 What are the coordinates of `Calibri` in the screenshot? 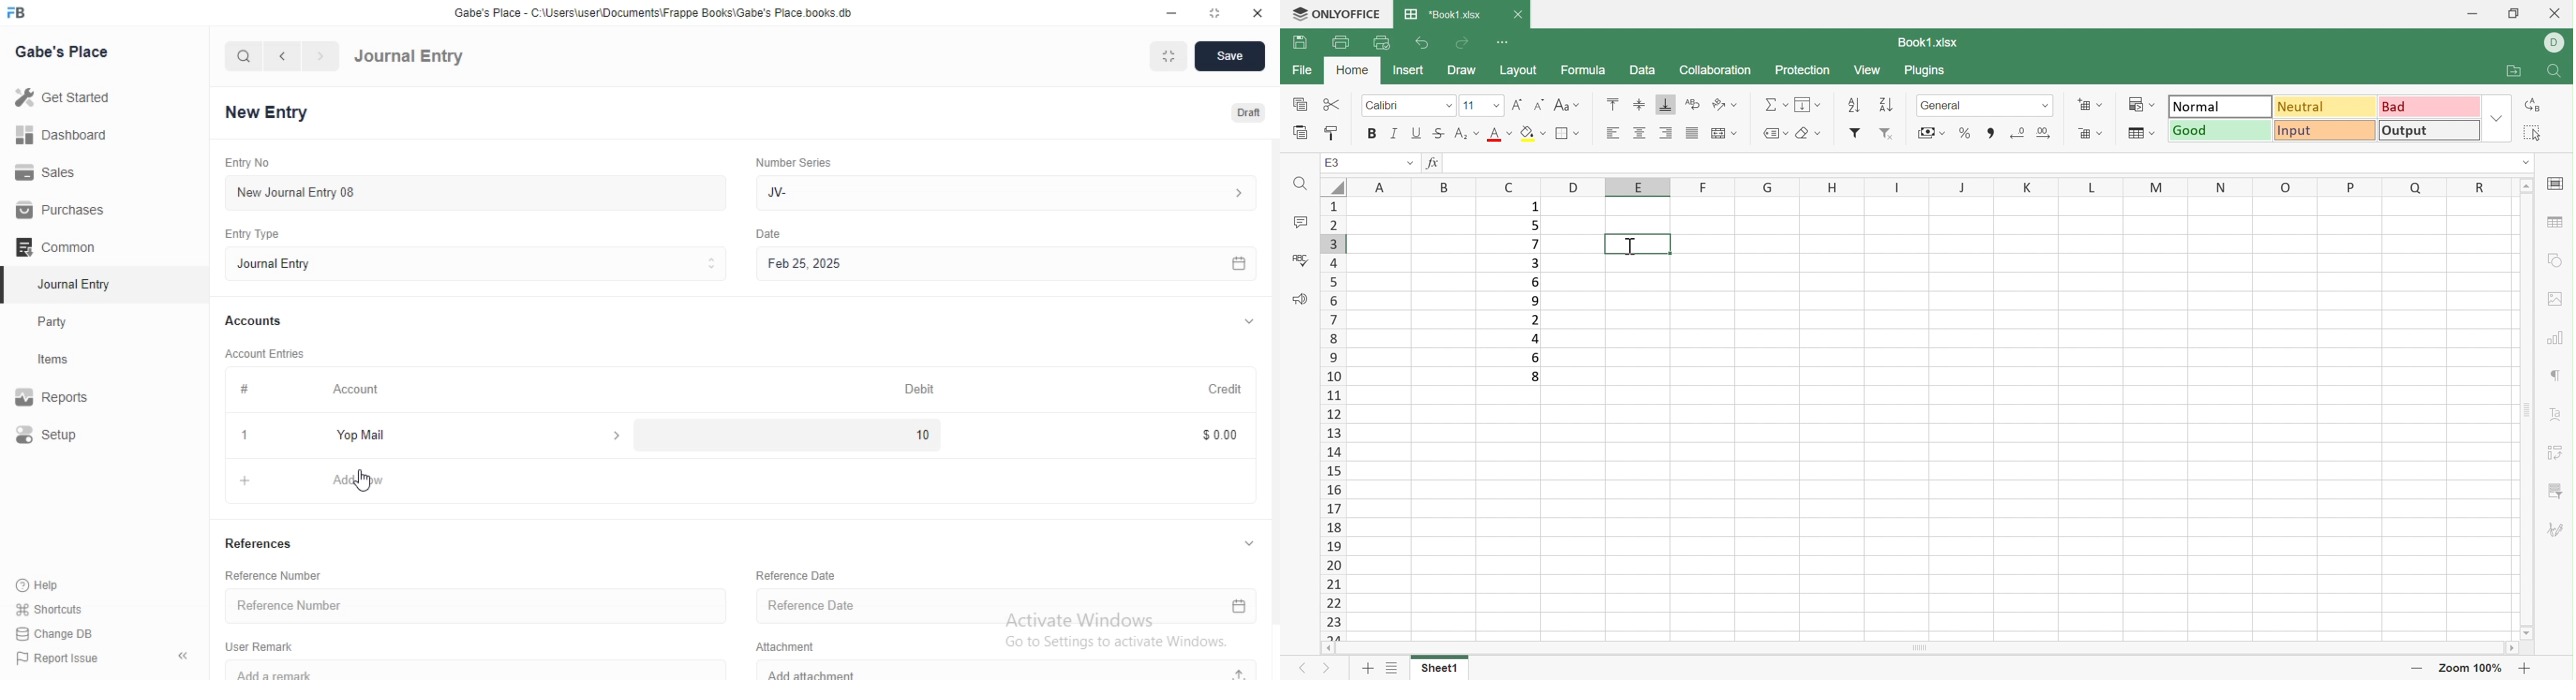 It's located at (1383, 107).